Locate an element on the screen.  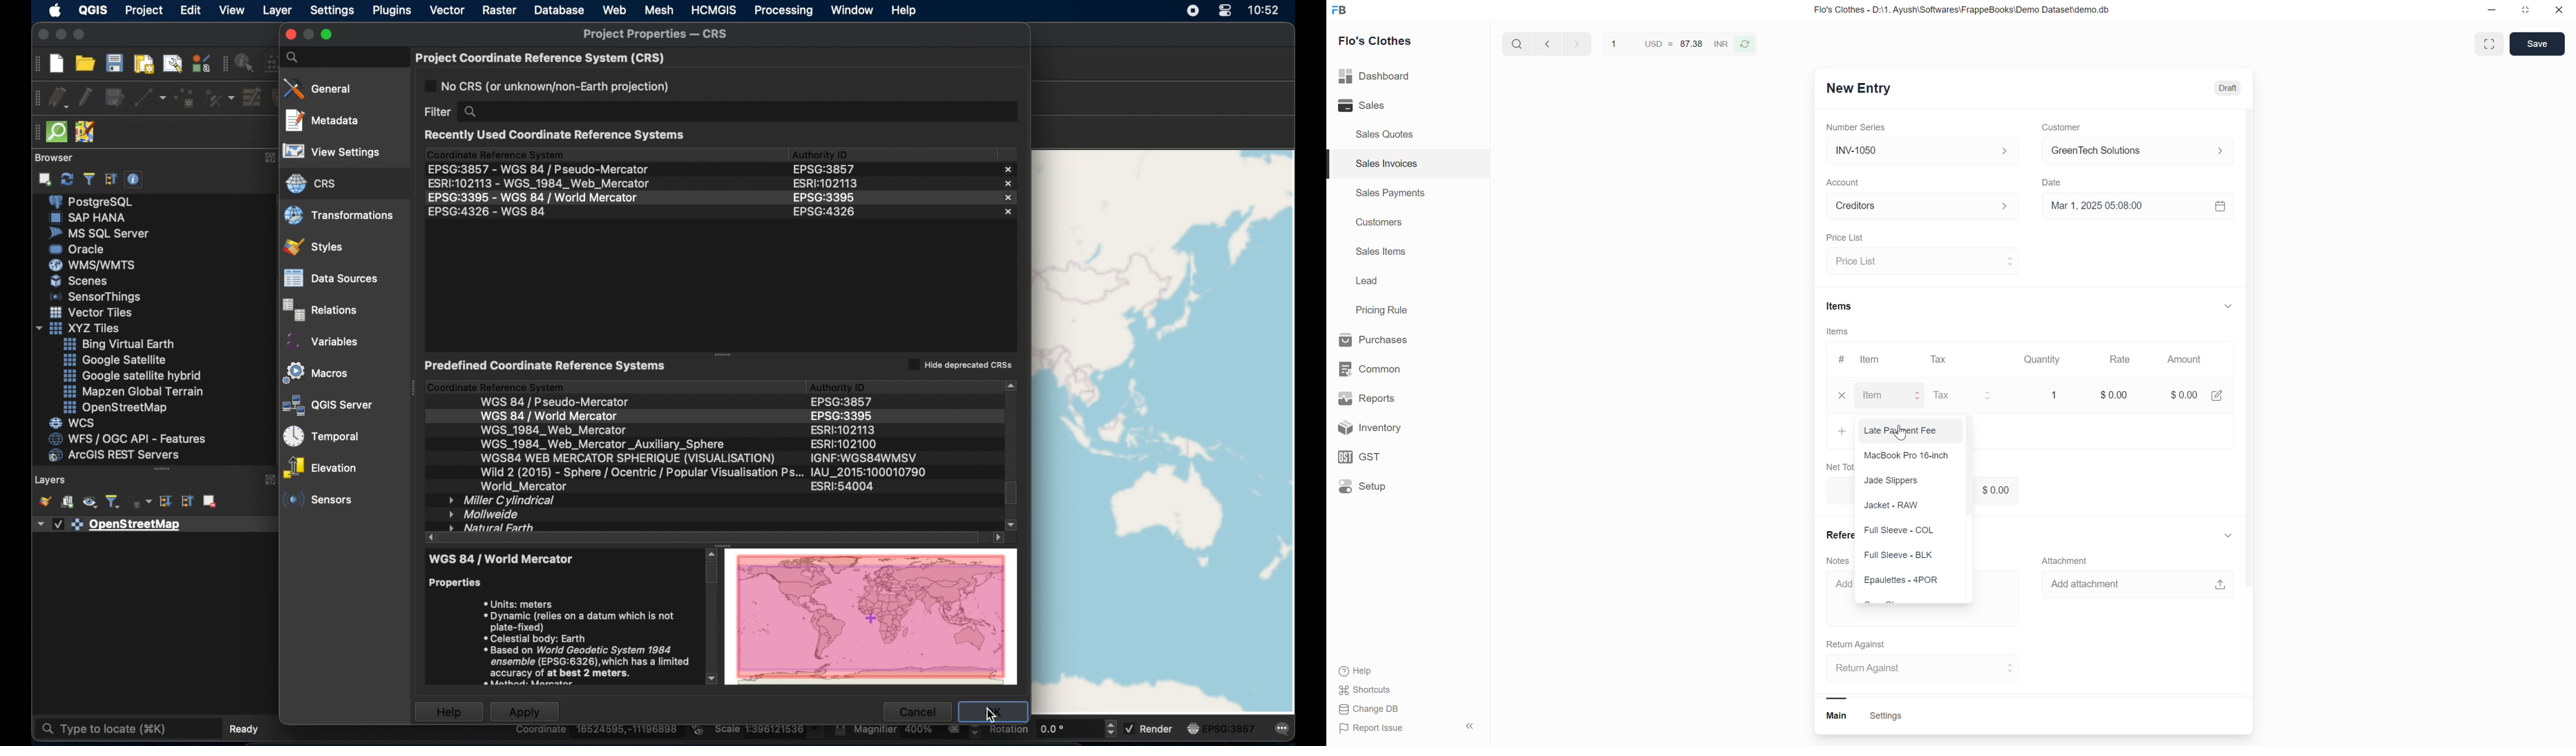
close  is located at coordinates (2560, 11).